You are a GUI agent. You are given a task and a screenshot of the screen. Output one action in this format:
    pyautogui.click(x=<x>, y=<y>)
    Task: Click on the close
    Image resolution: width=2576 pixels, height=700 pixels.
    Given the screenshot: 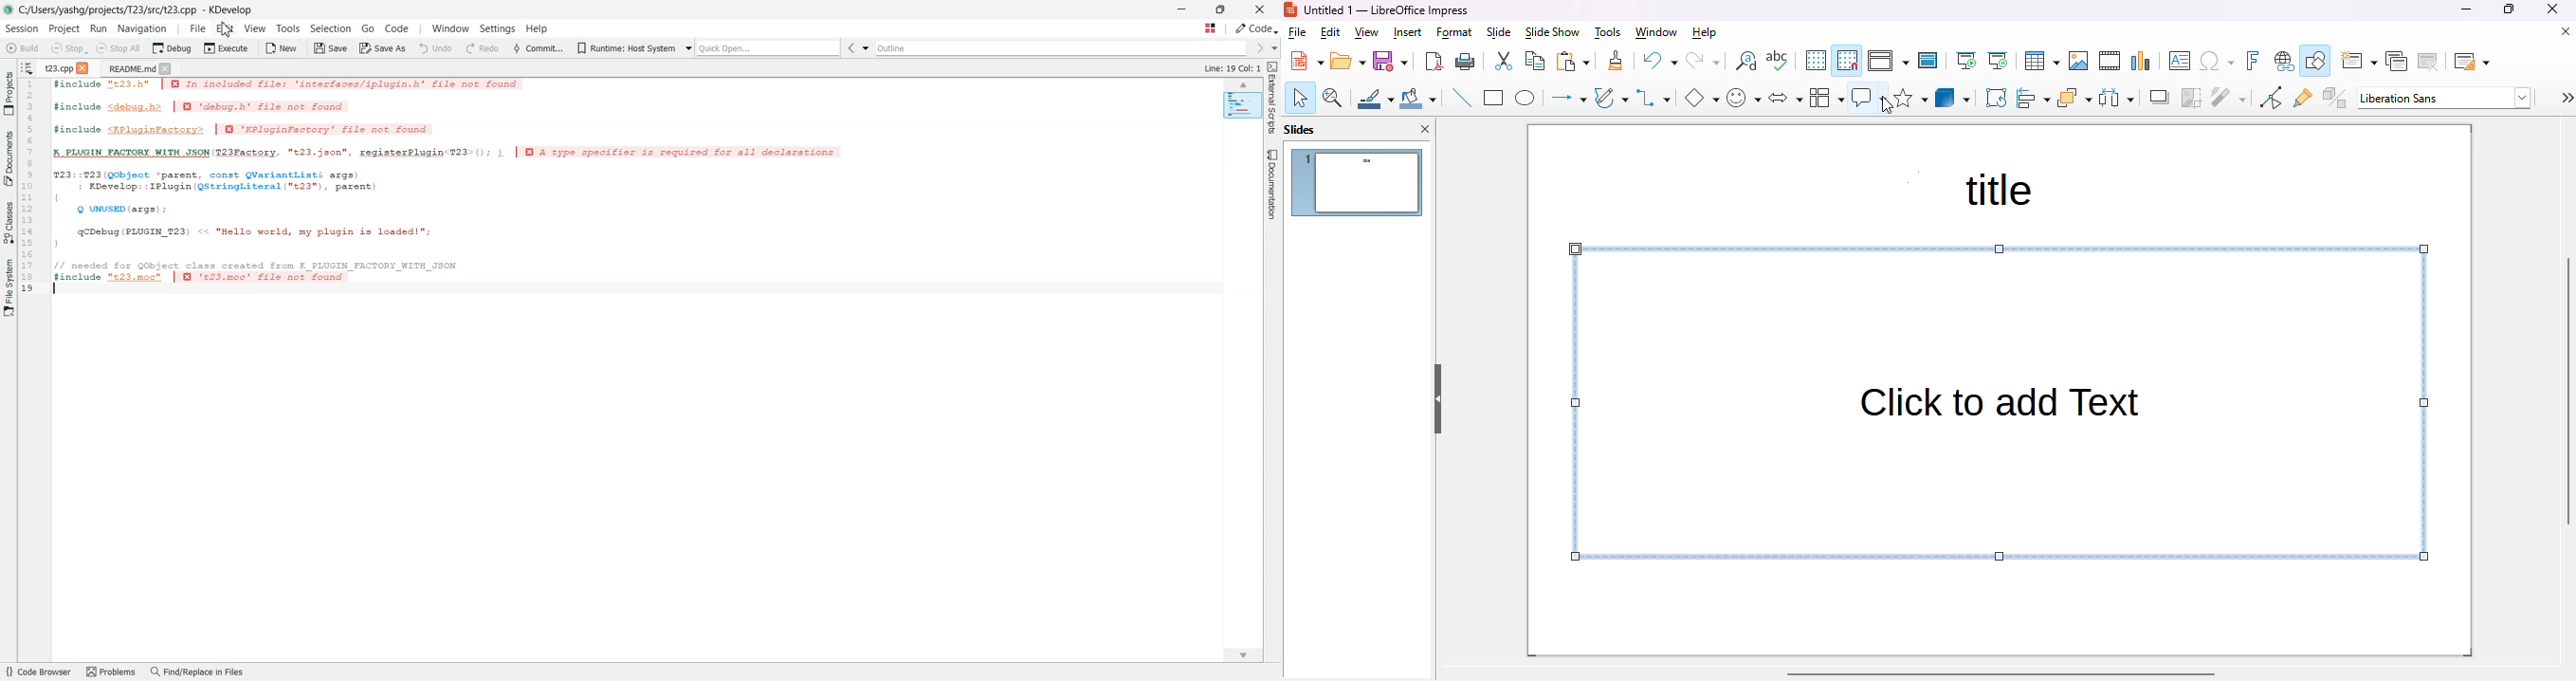 What is the action you would take?
    pyautogui.click(x=2552, y=9)
    